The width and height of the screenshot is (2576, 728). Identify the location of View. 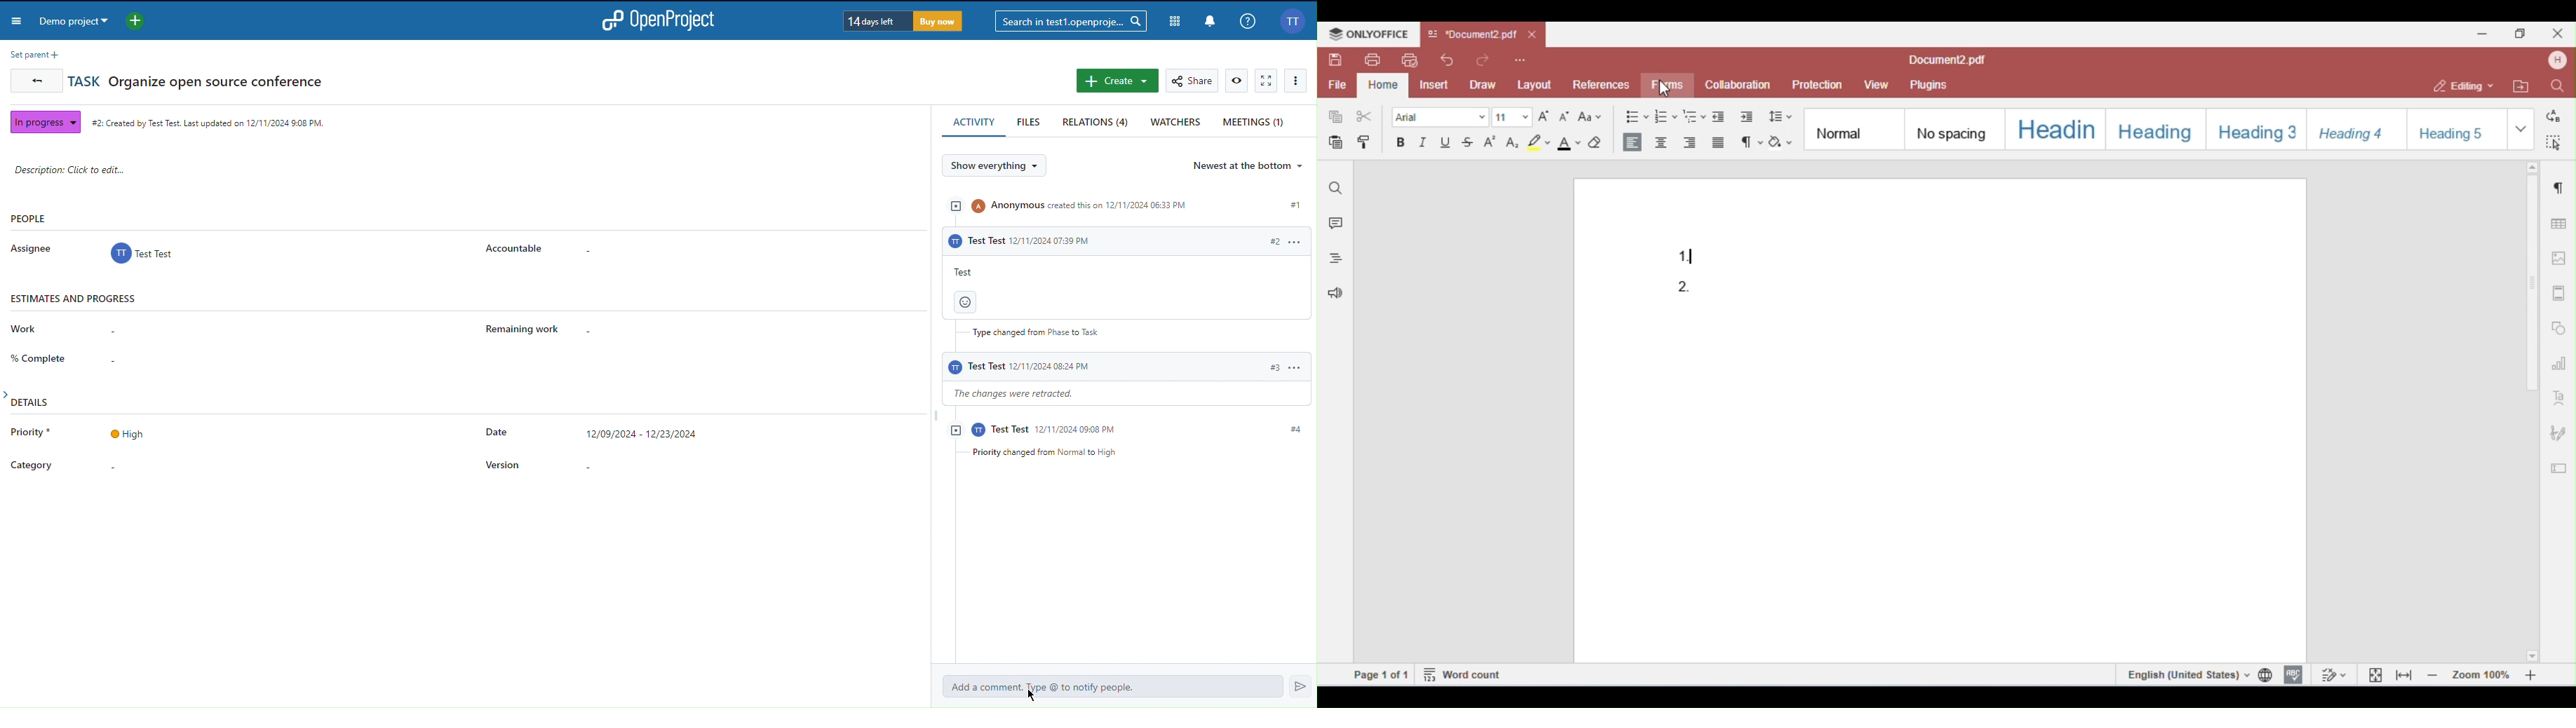
(1237, 81).